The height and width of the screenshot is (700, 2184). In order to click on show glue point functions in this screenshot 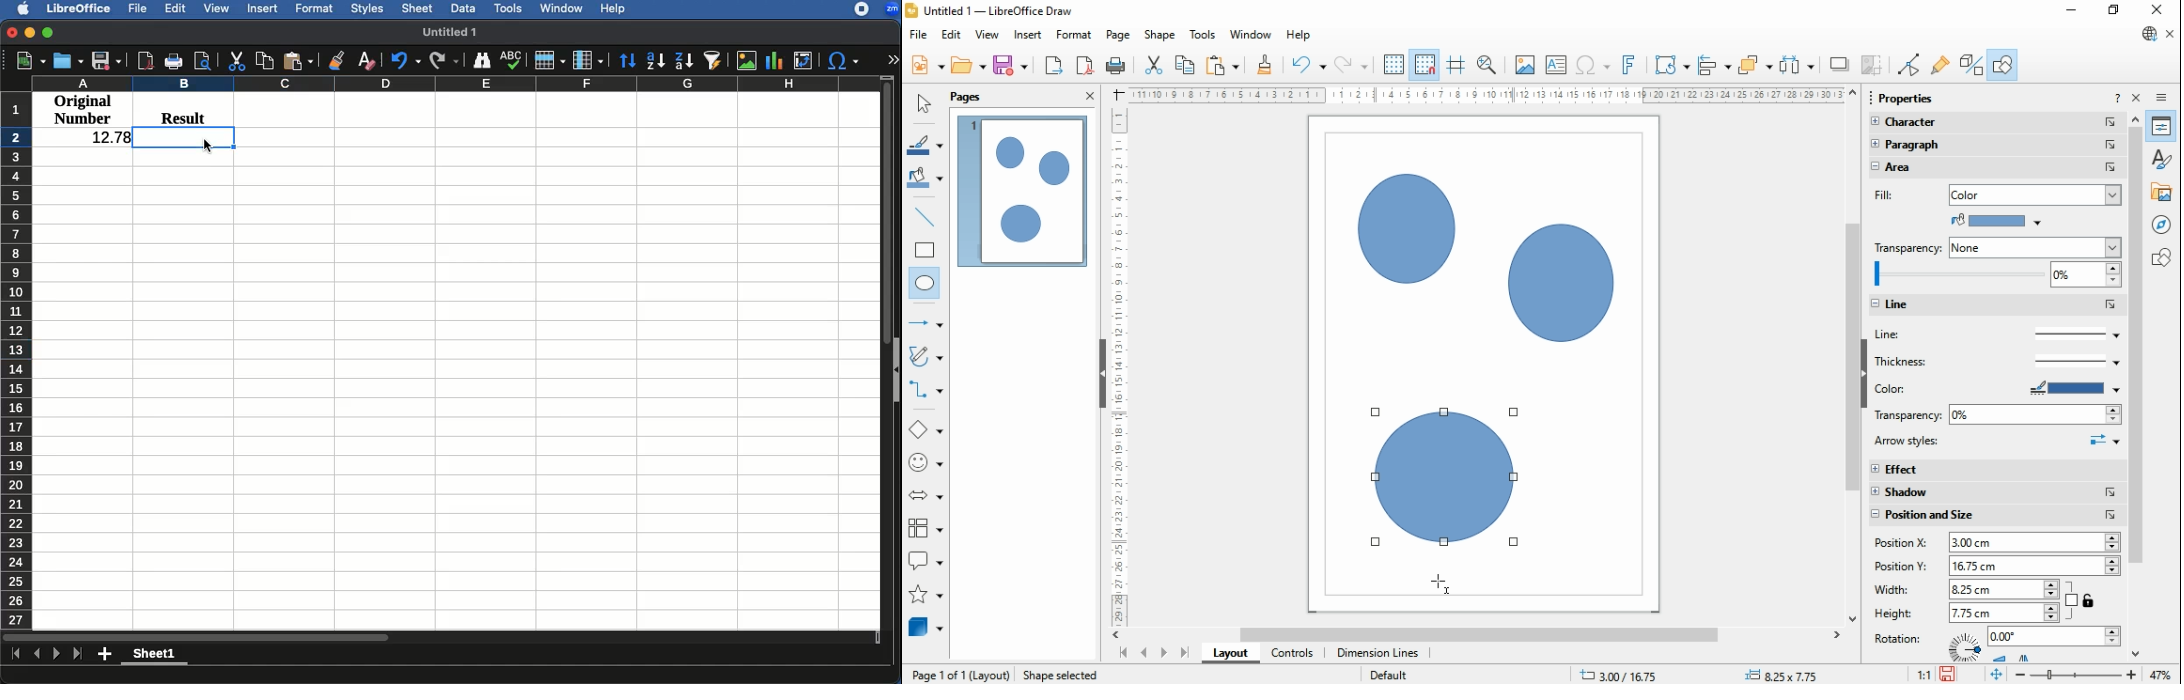, I will do `click(1942, 64)`.